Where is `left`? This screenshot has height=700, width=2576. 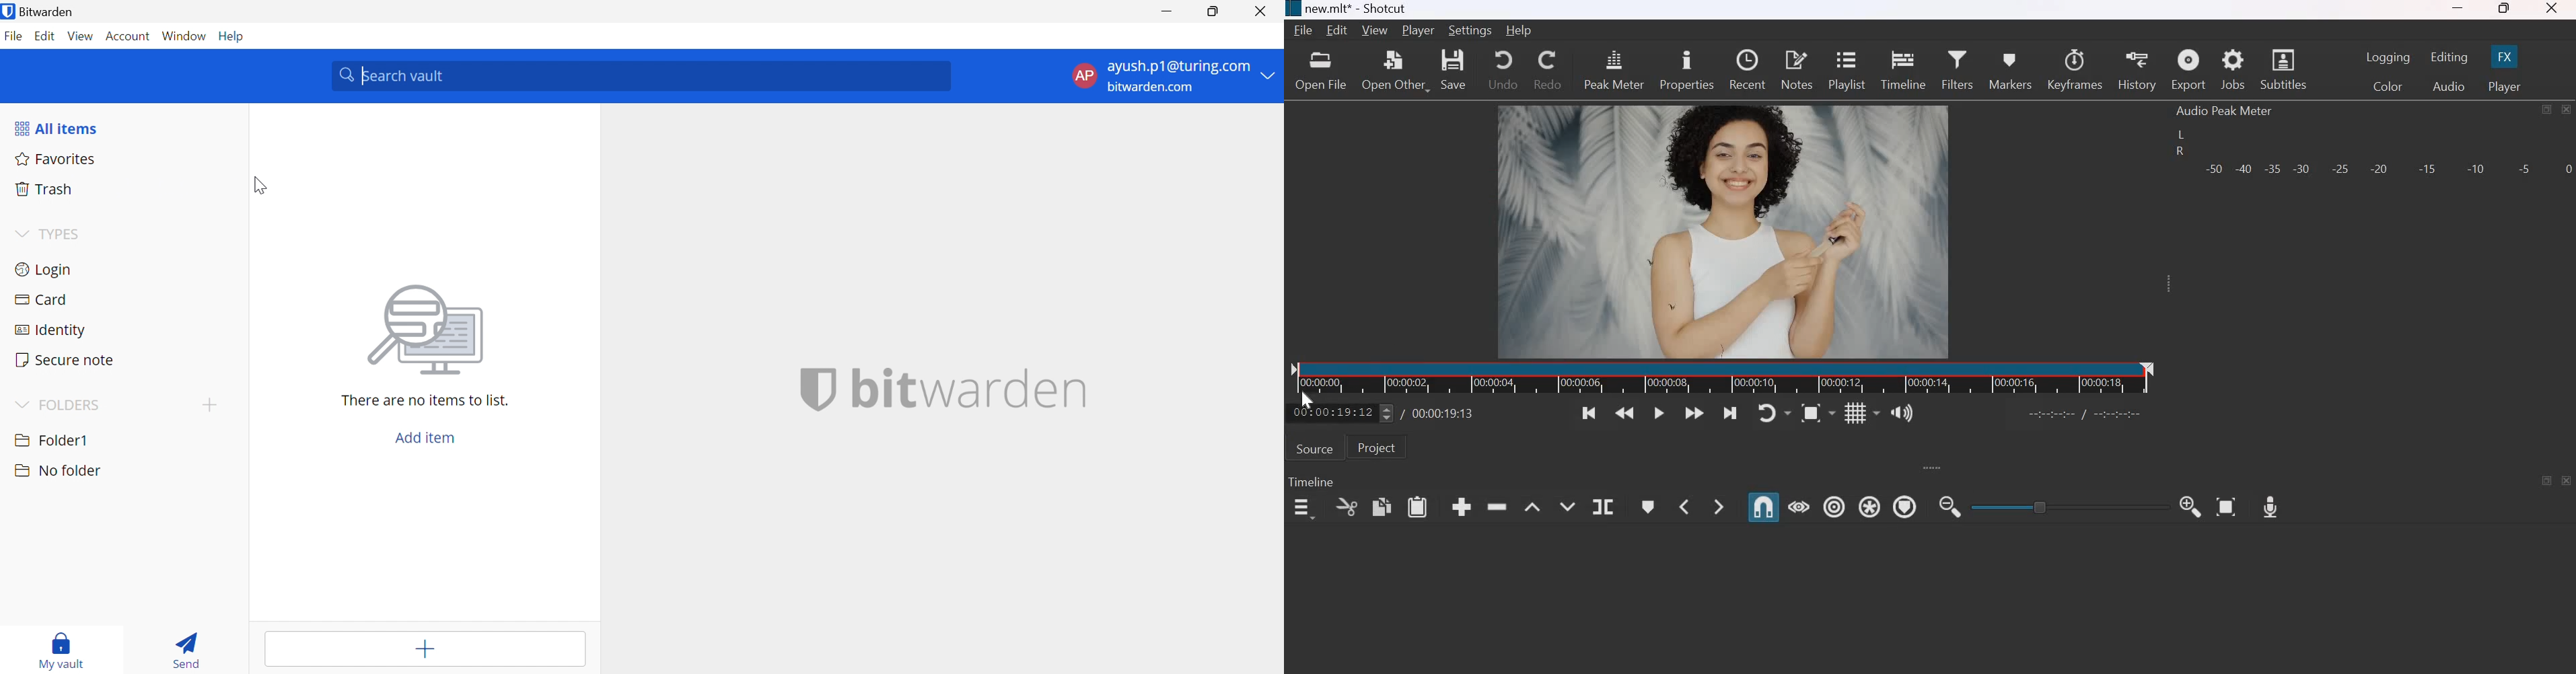 left is located at coordinates (2183, 135).